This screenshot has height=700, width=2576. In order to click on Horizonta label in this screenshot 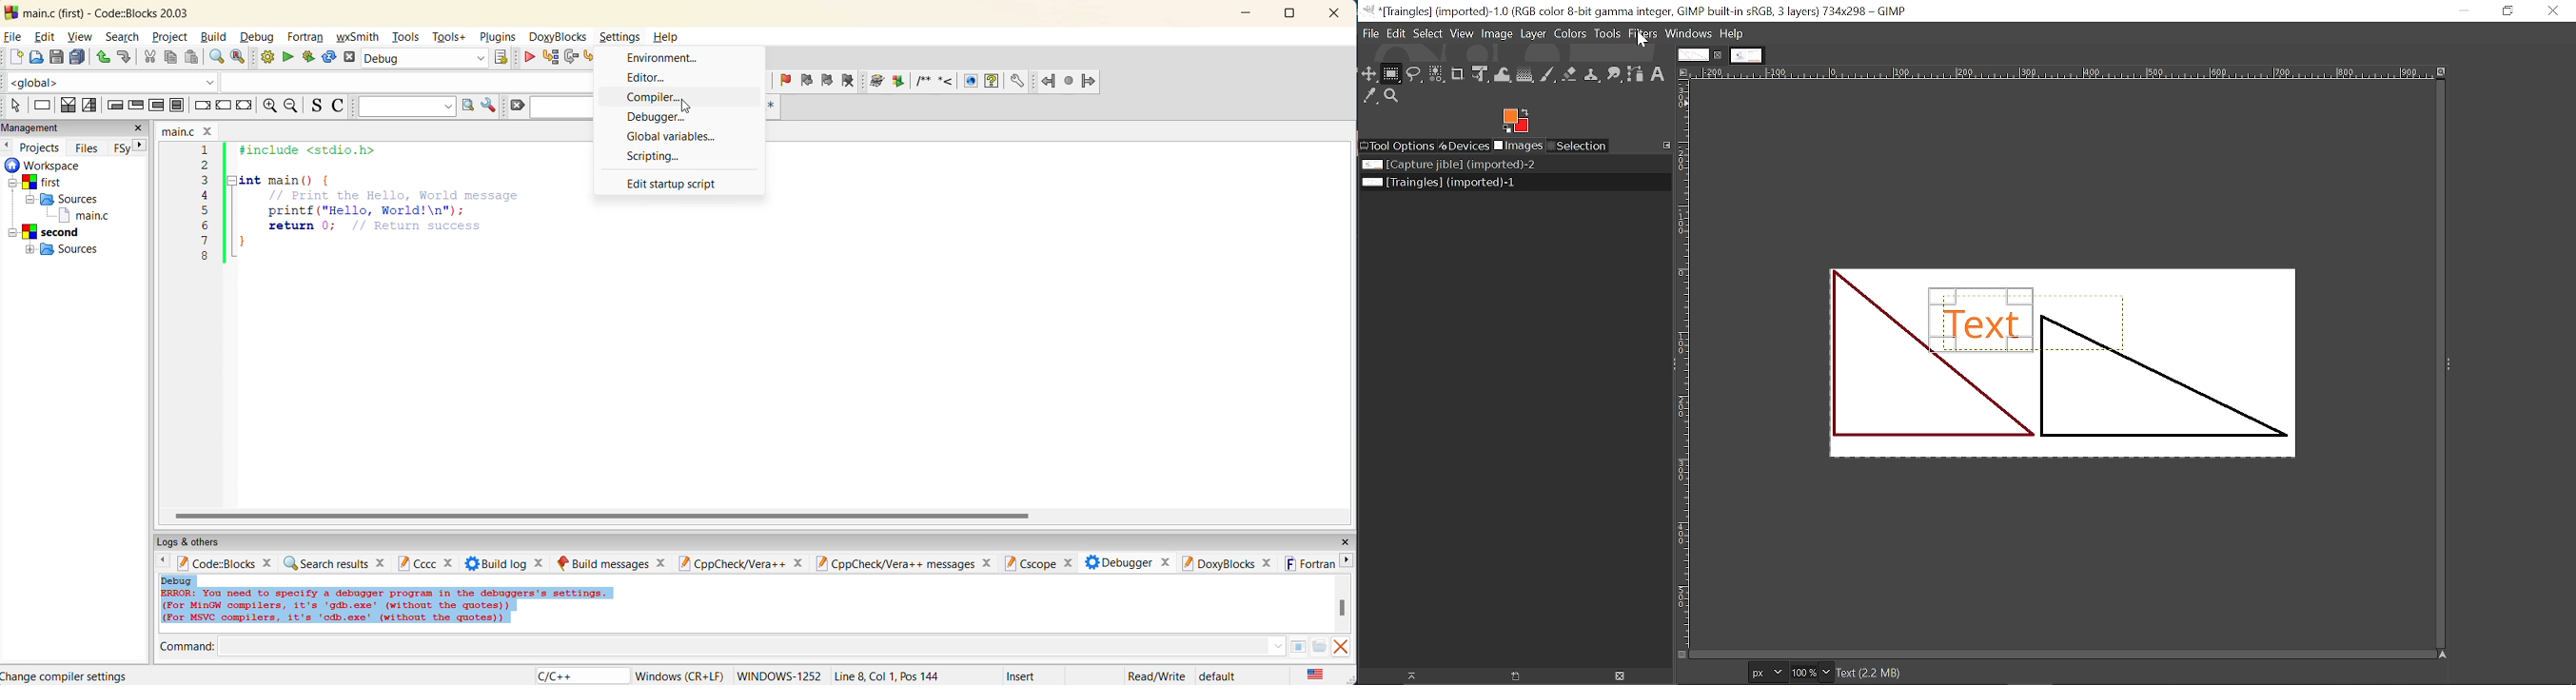, I will do `click(2062, 73)`.